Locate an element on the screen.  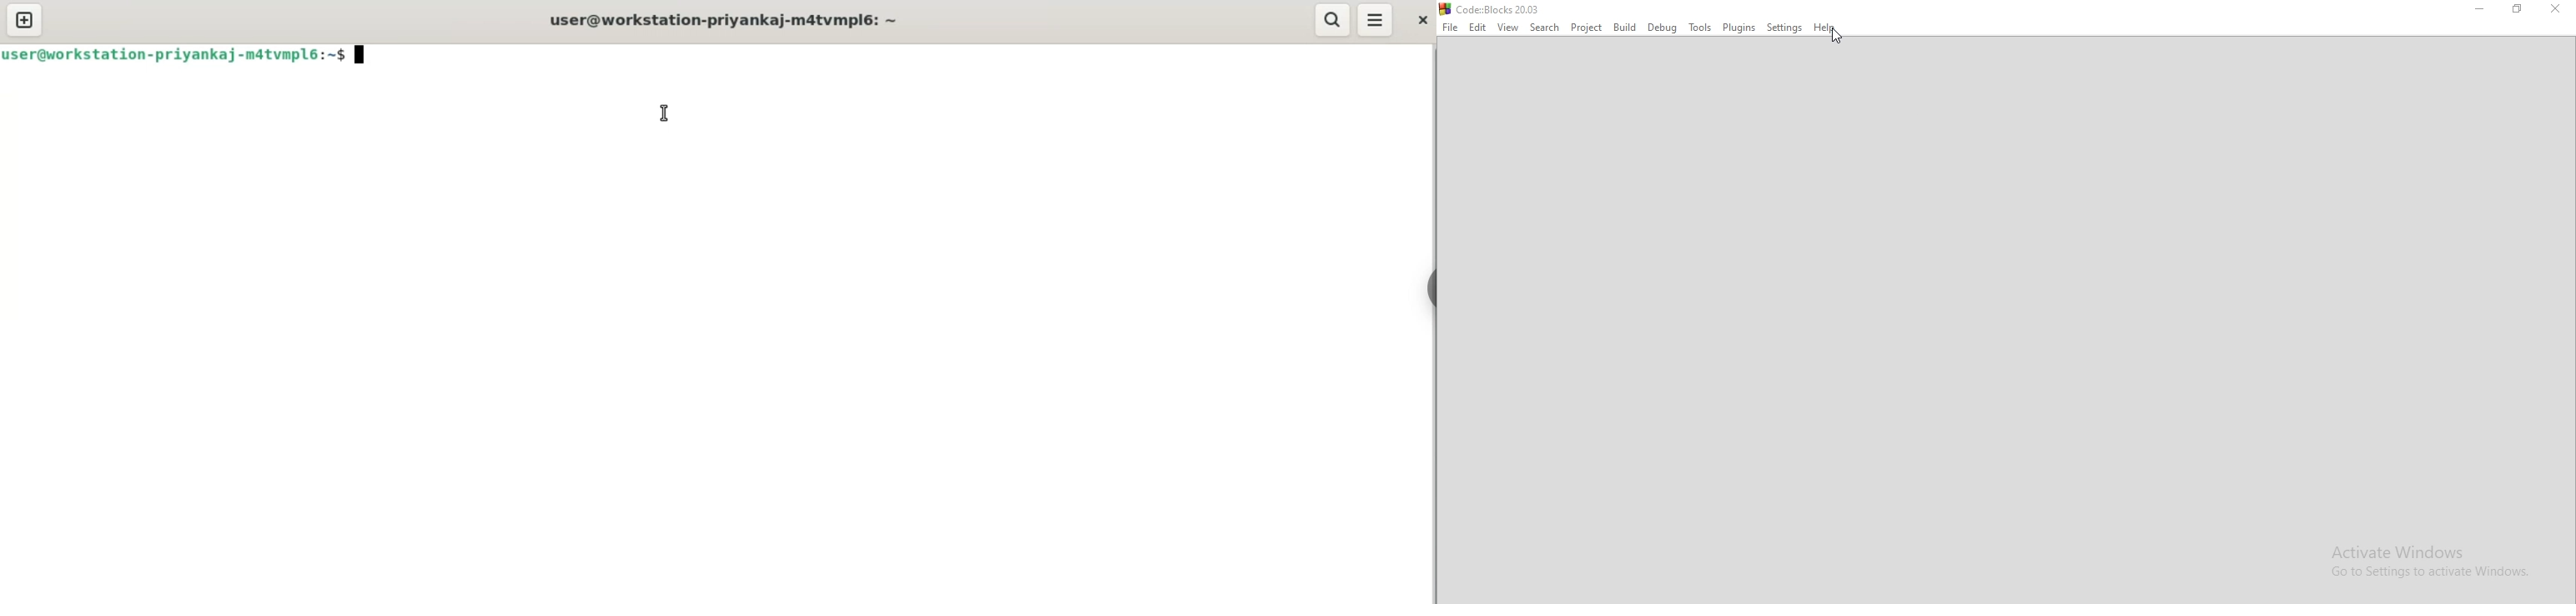
Tools  is located at coordinates (1700, 26).